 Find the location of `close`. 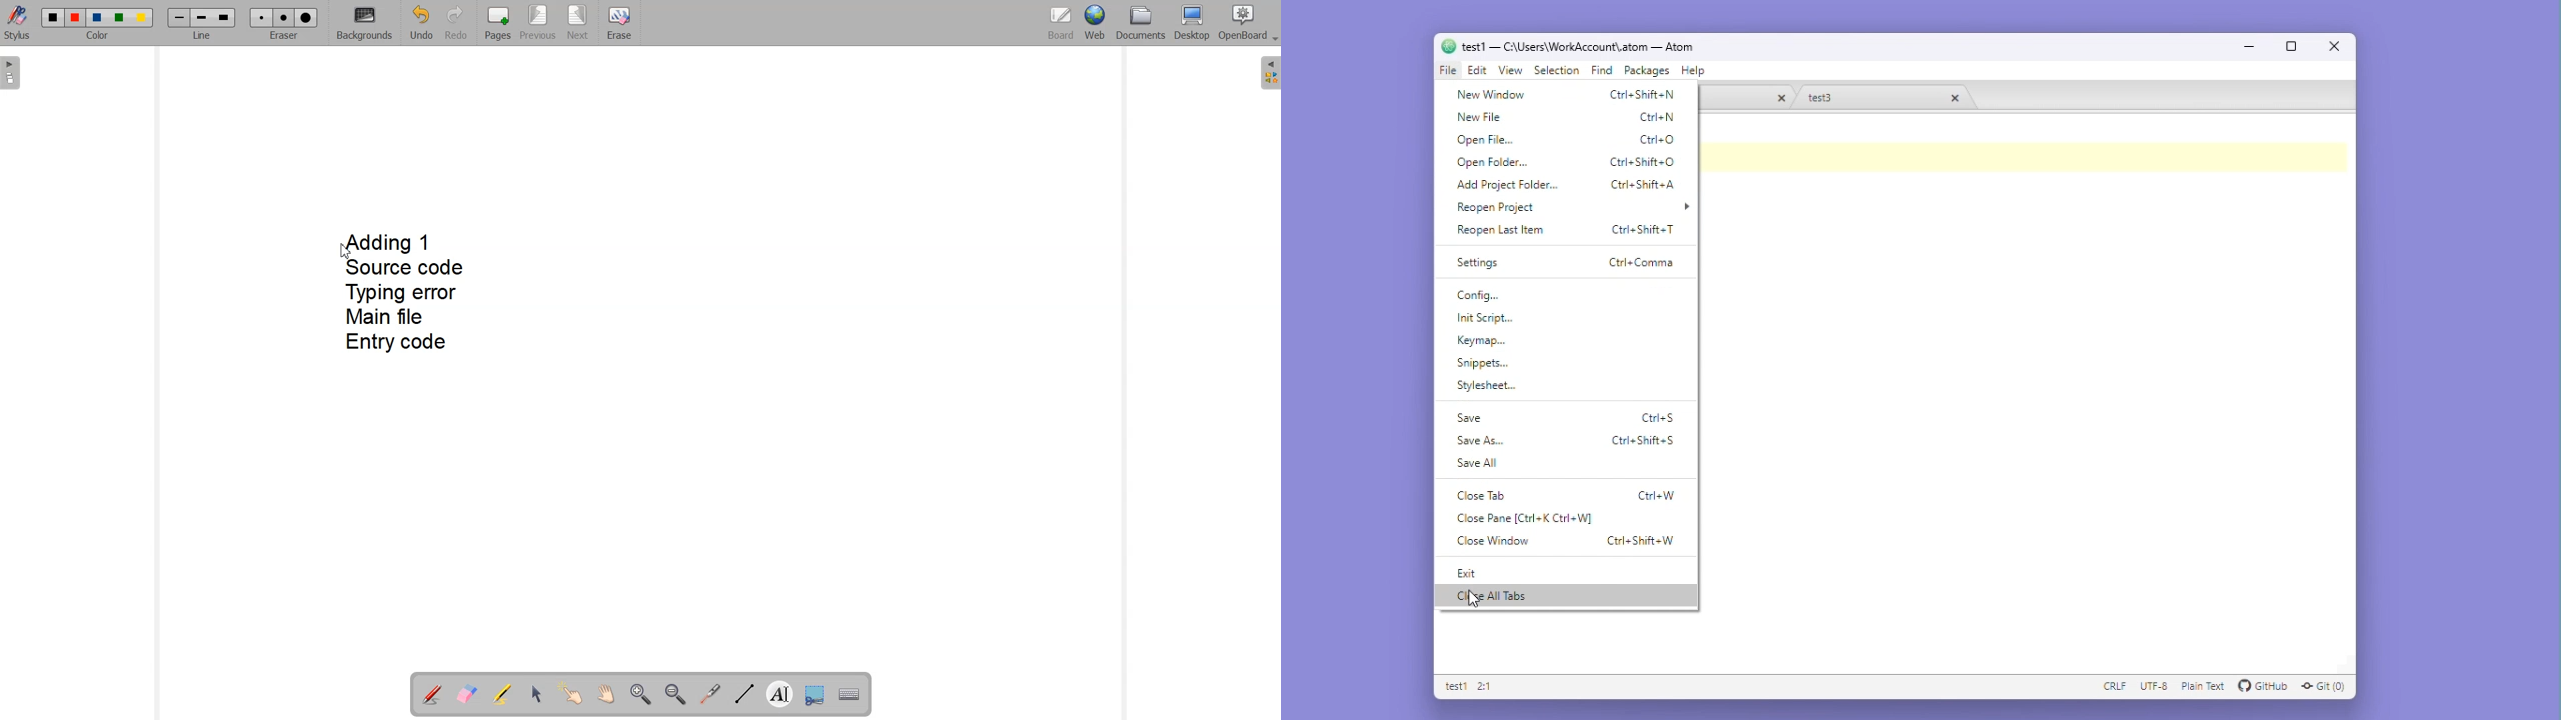

close is located at coordinates (1777, 98).